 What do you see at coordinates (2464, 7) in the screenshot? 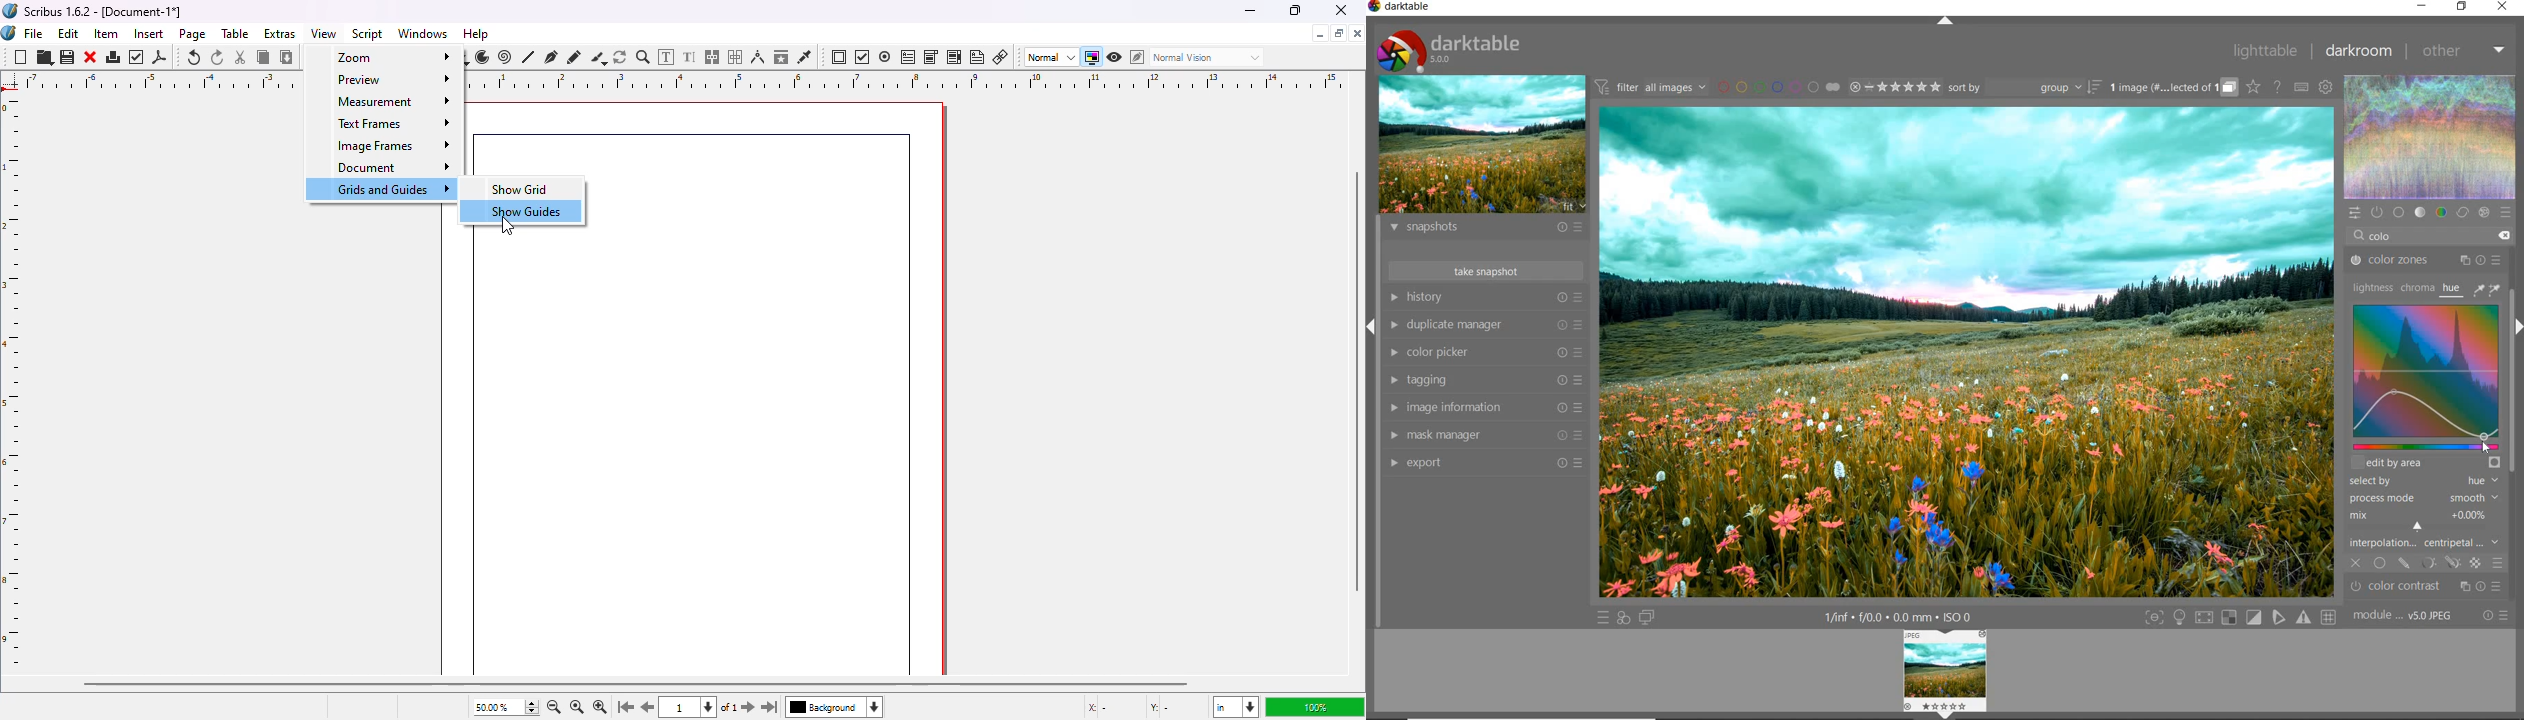
I see `restore` at bounding box center [2464, 7].